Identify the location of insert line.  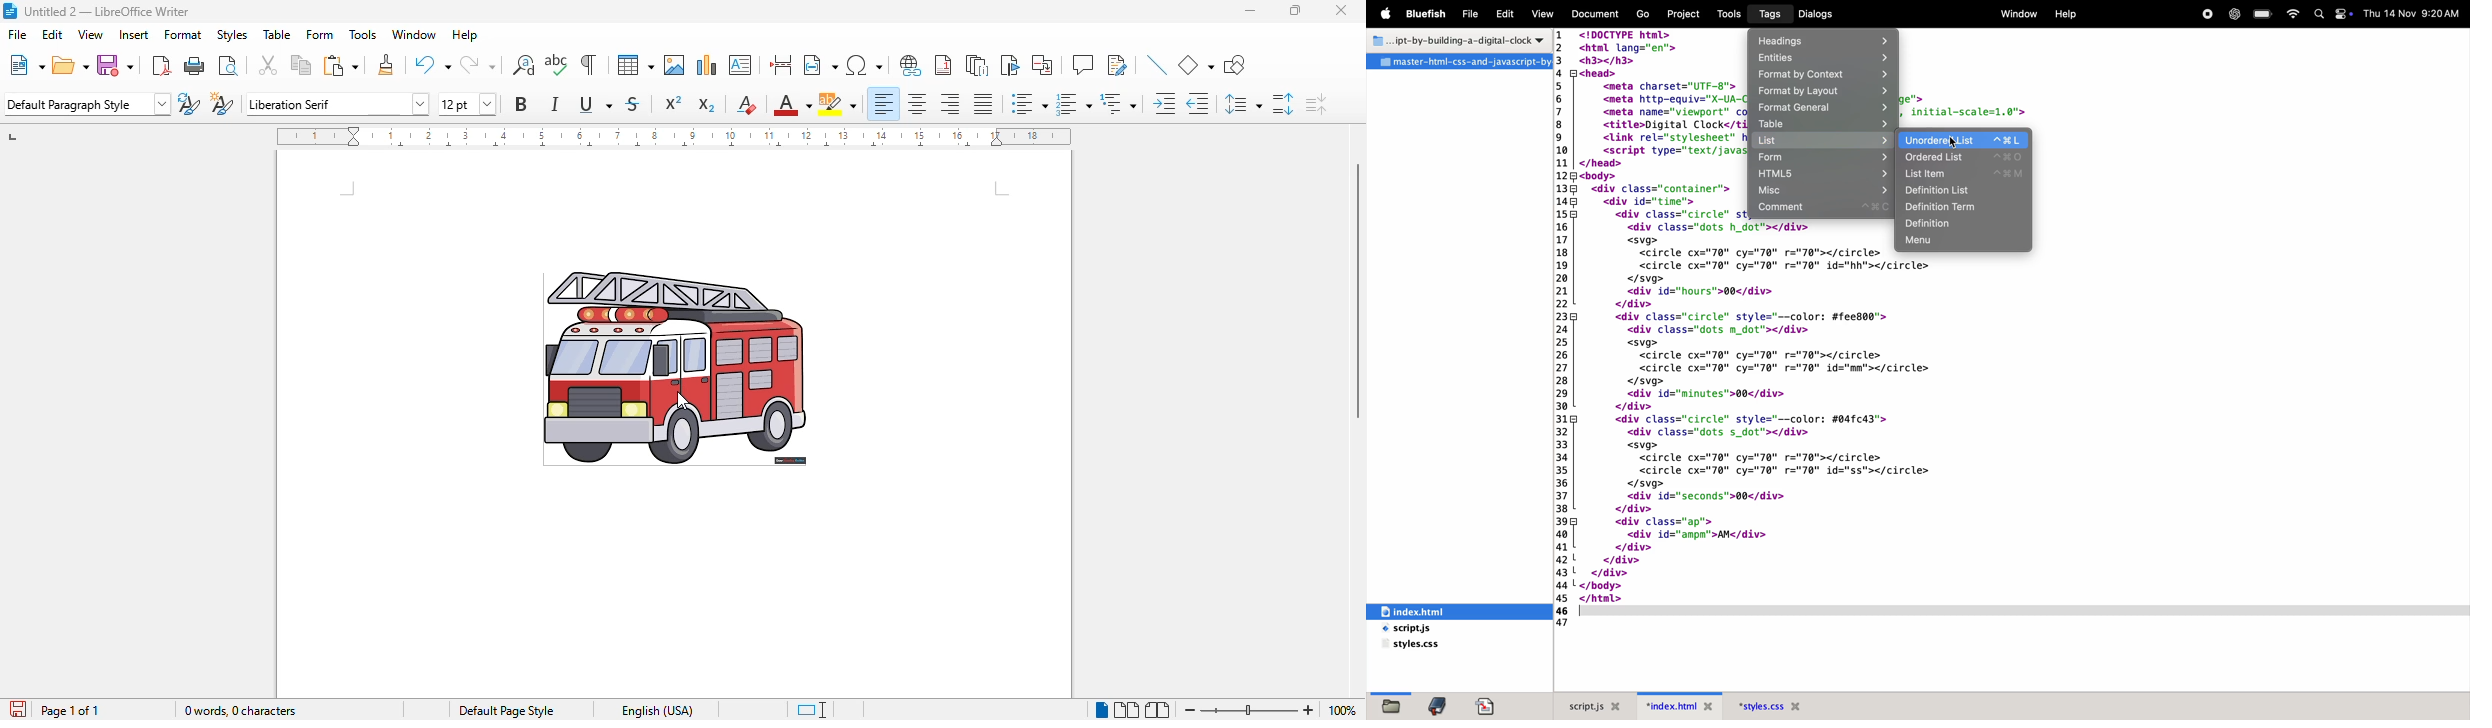
(1156, 64).